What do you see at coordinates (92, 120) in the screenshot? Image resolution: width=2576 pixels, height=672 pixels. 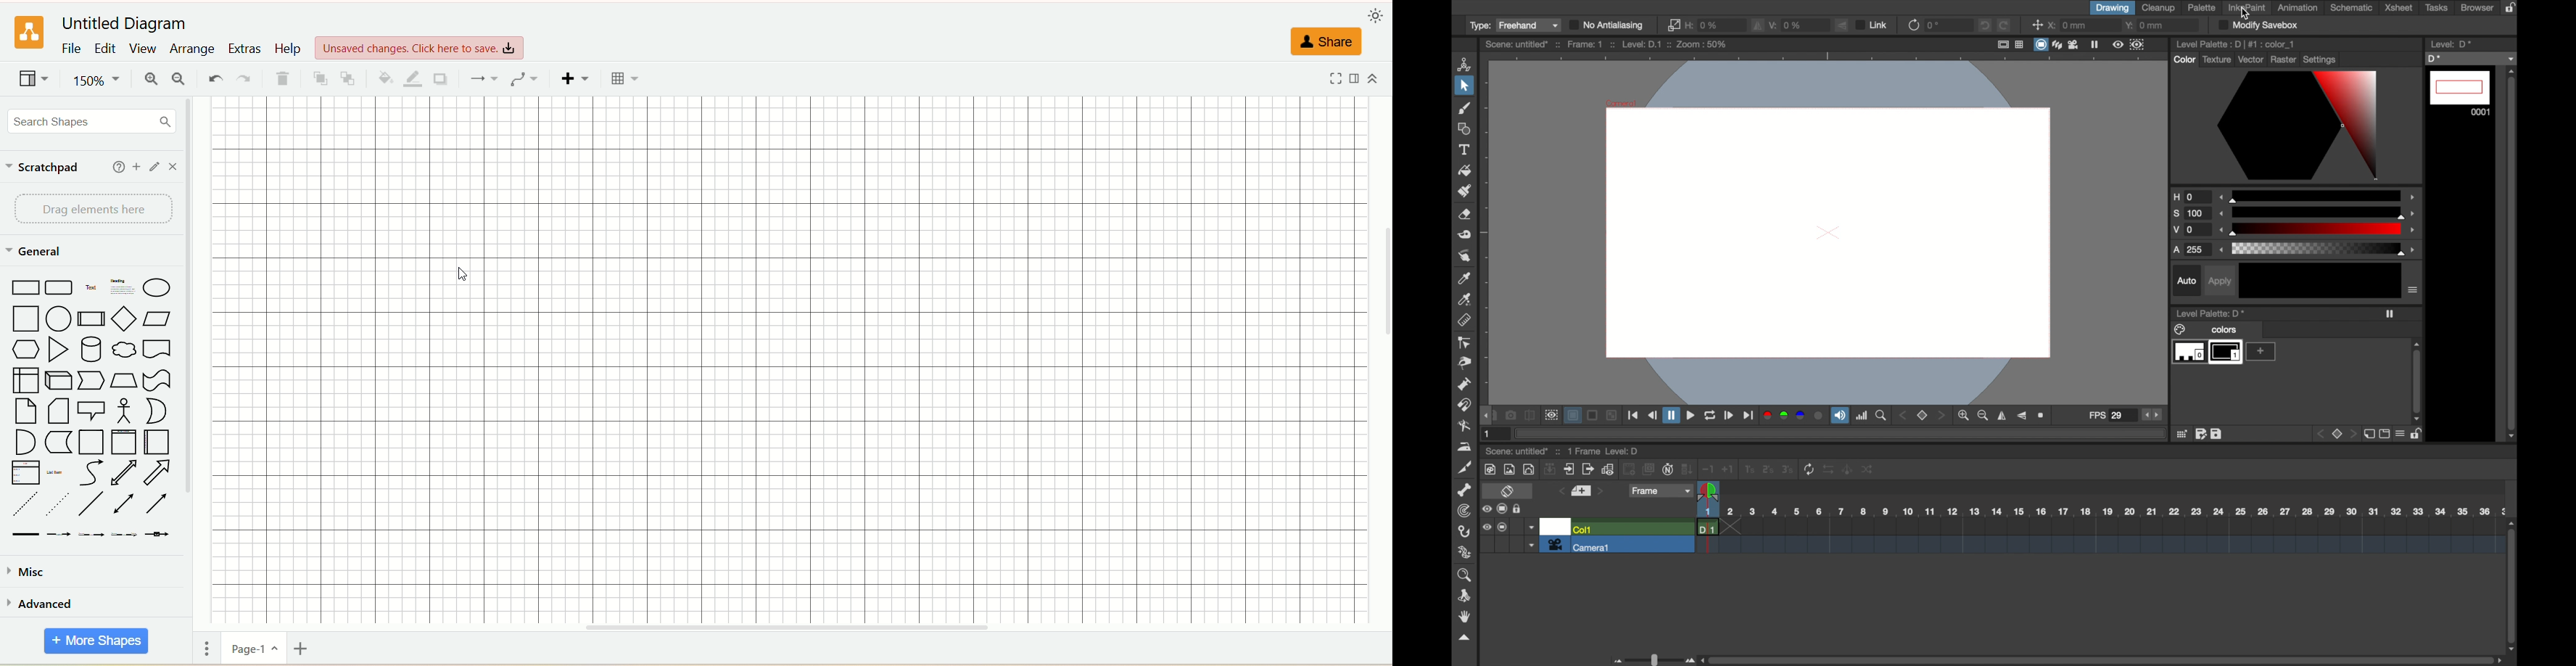 I see `search shapes` at bounding box center [92, 120].